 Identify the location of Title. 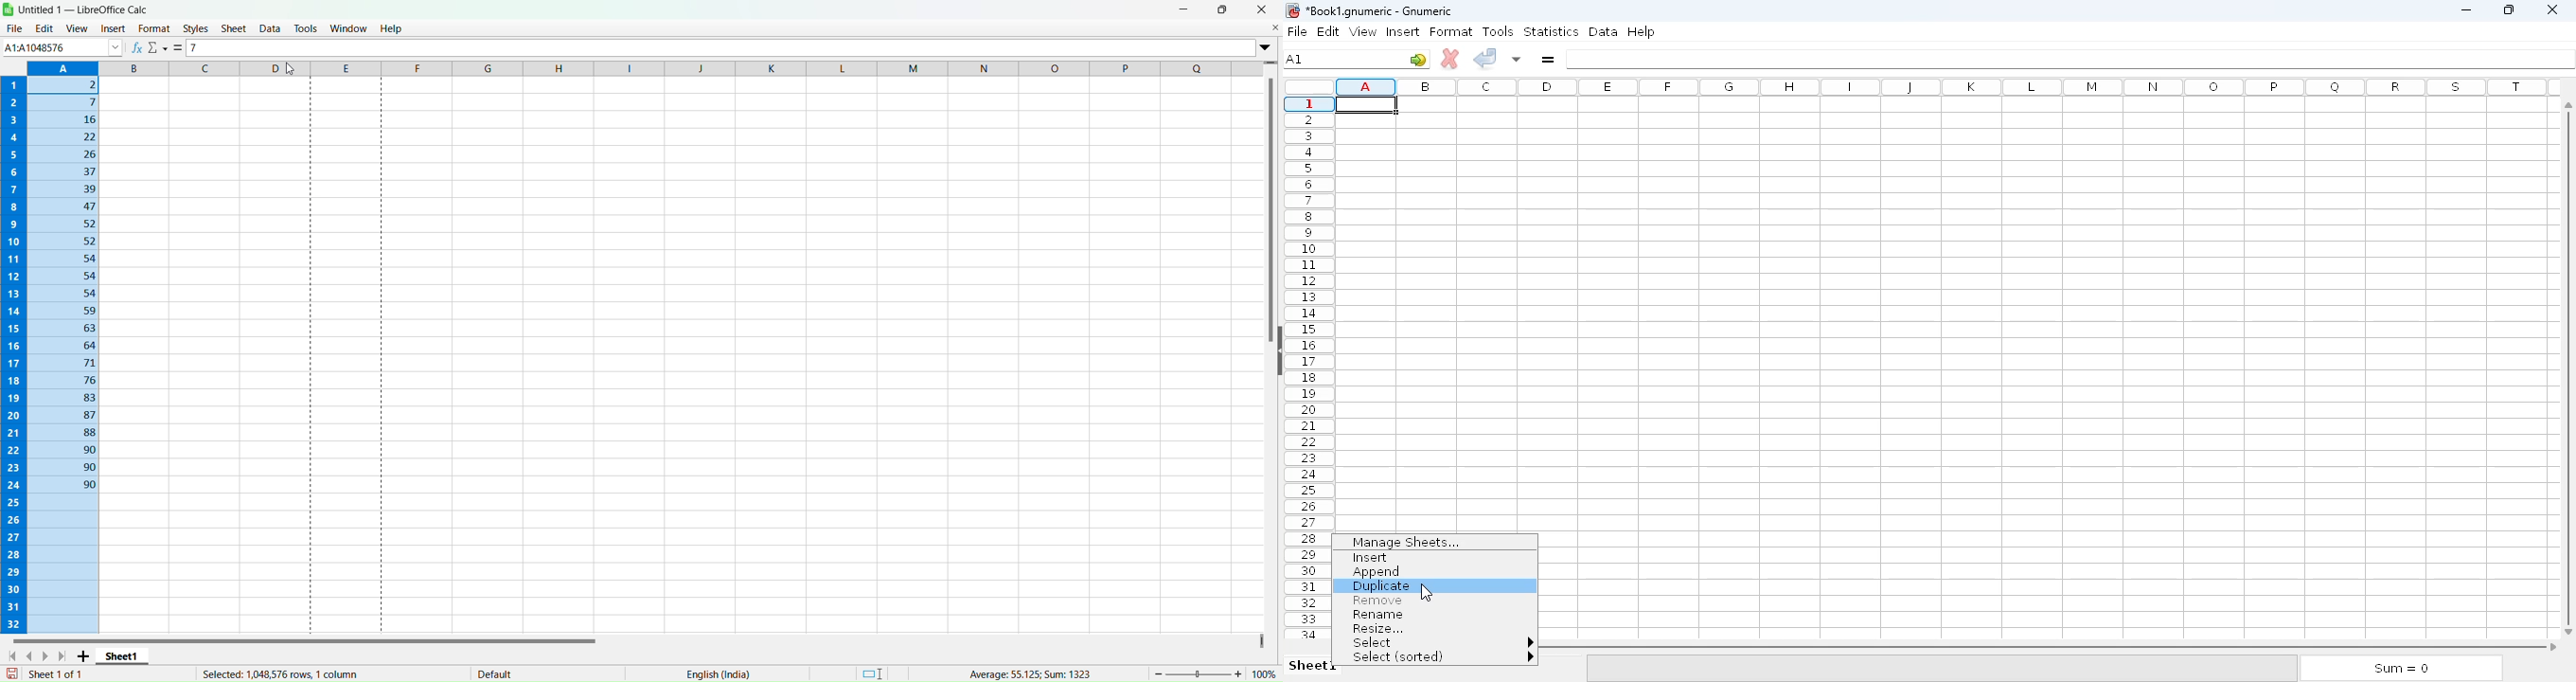
(87, 9).